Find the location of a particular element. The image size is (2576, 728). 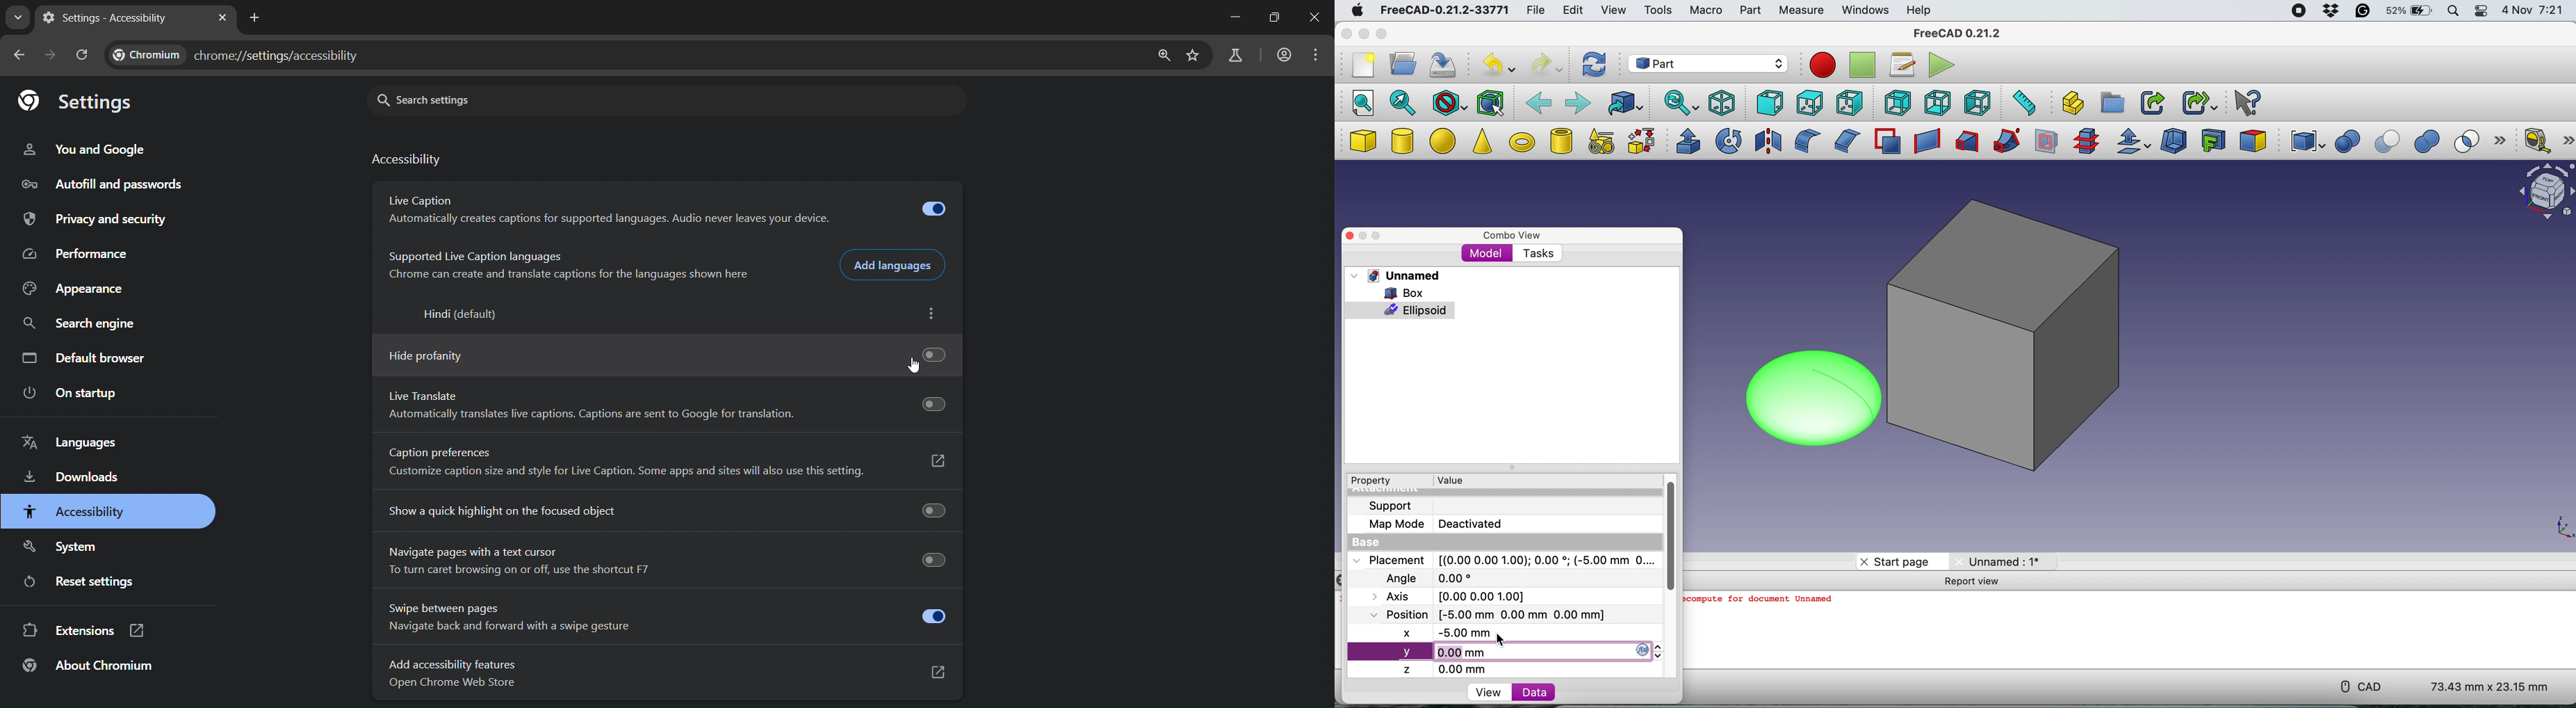

search settings is located at coordinates (491, 102).